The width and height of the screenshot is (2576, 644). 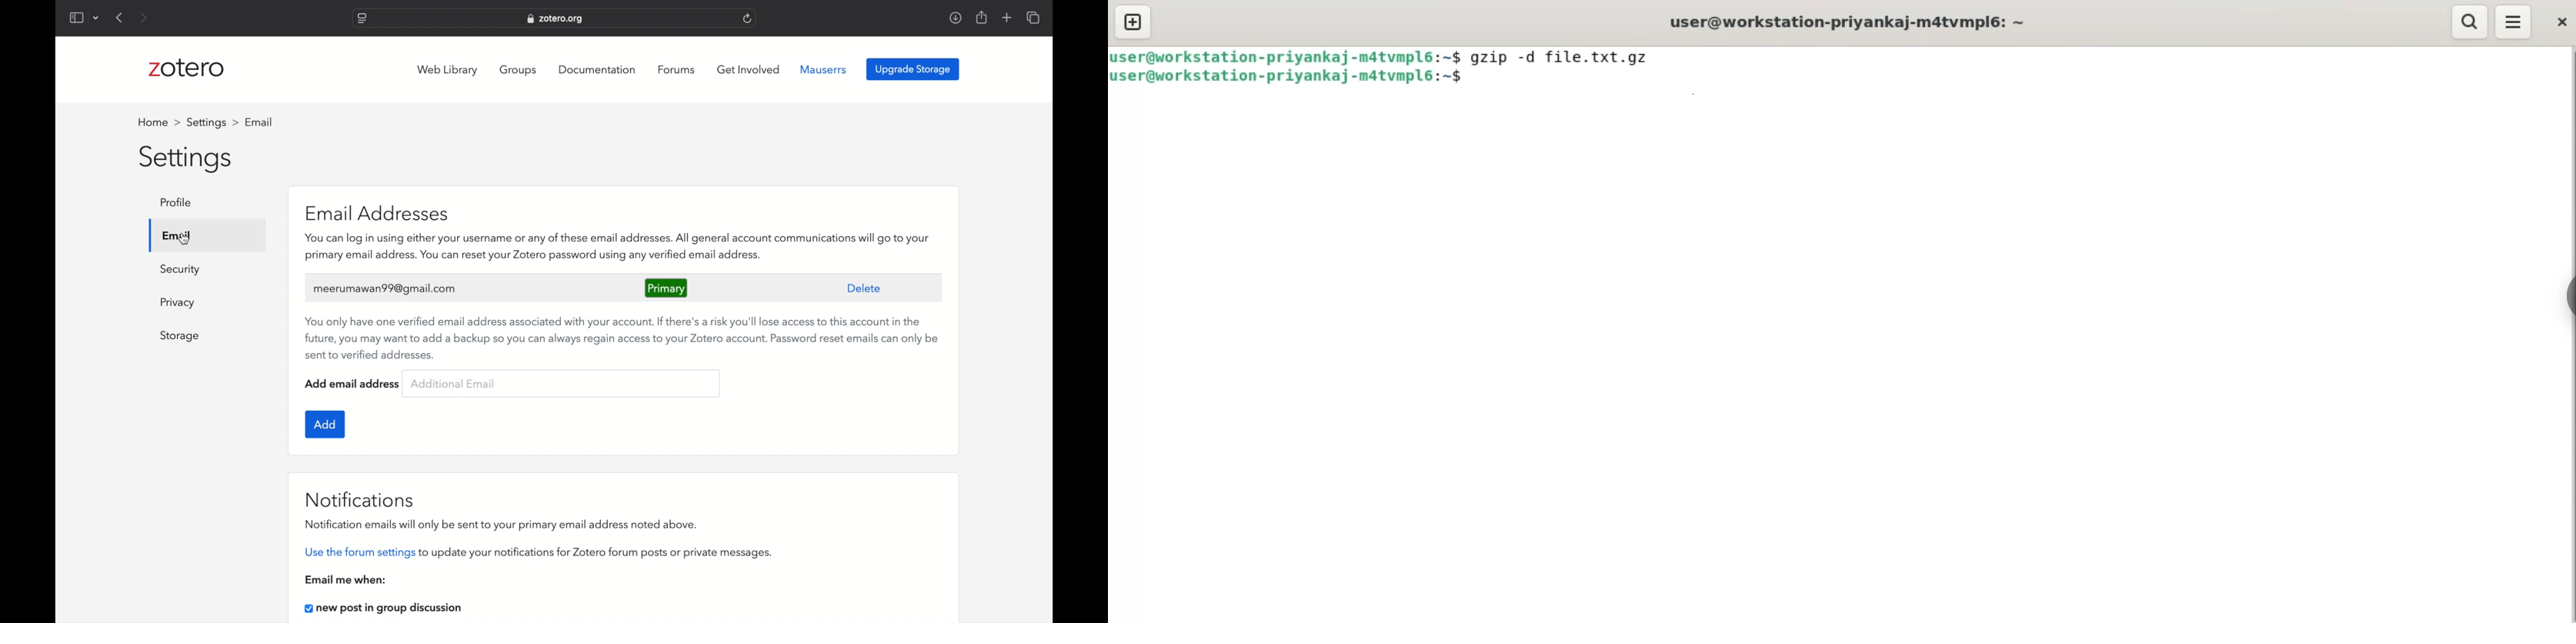 I want to click on delete, so click(x=866, y=288).